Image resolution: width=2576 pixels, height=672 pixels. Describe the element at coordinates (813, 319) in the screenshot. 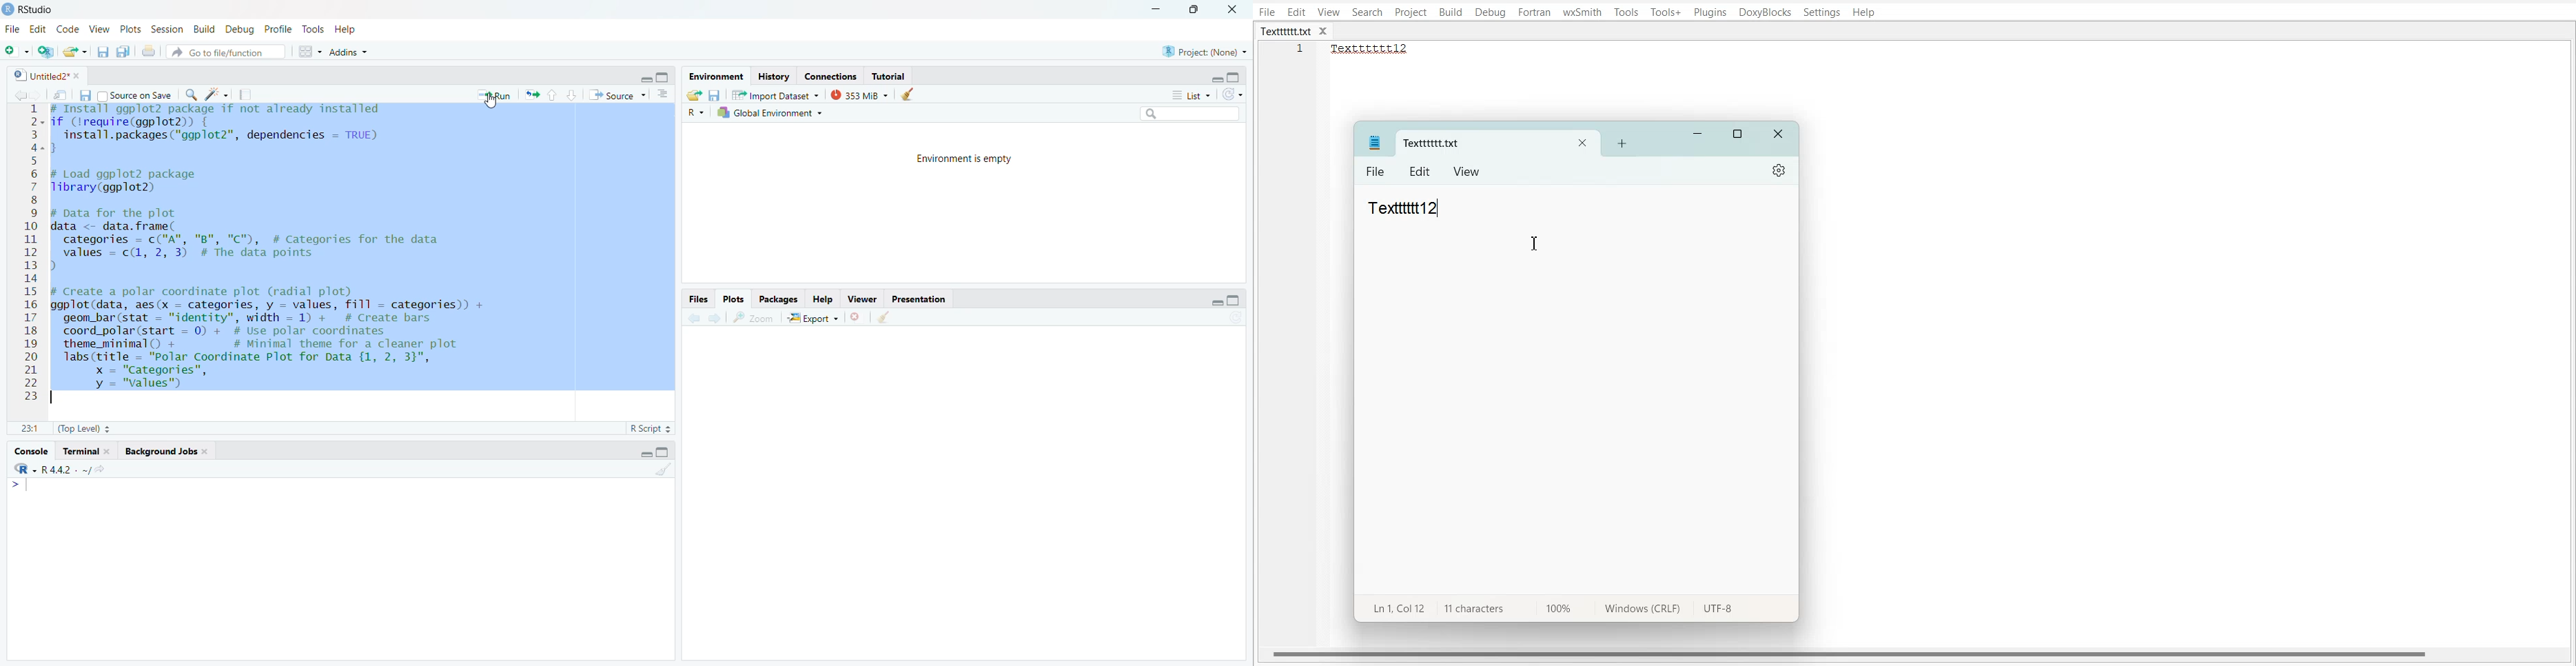

I see ` Export ` at that location.